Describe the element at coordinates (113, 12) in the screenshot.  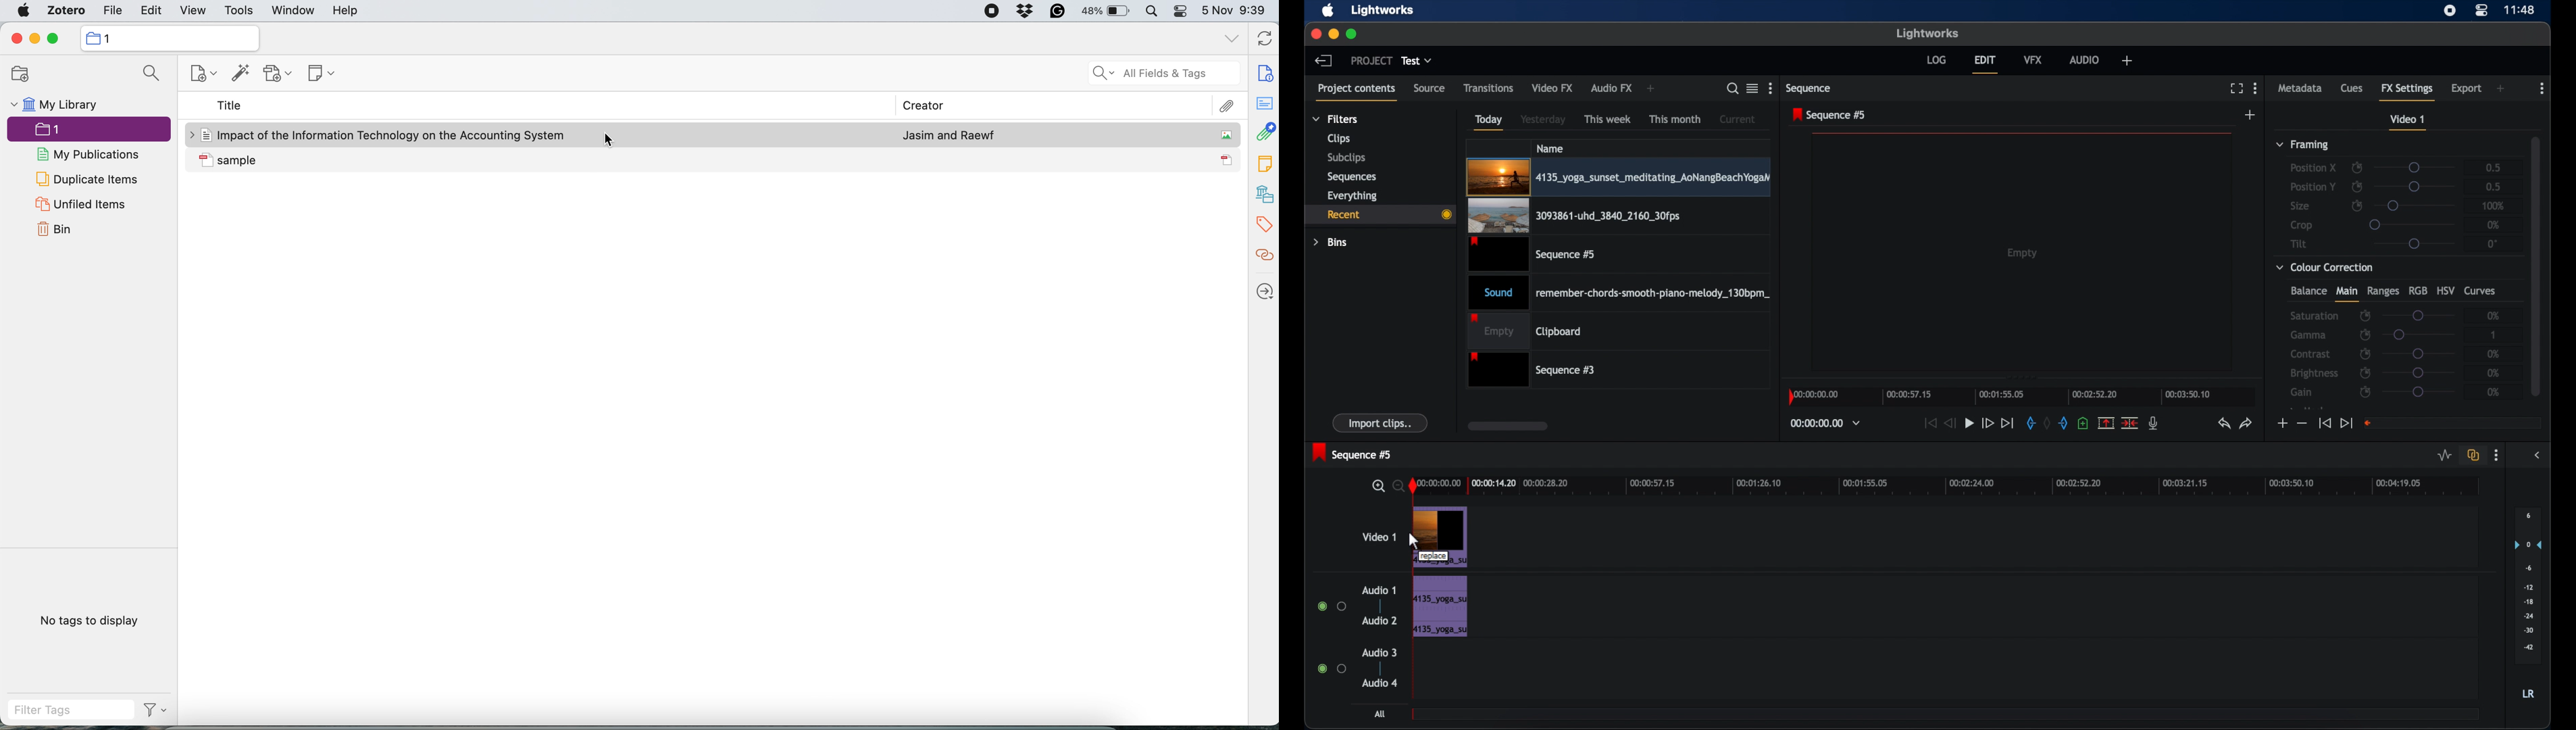
I see `file` at that location.